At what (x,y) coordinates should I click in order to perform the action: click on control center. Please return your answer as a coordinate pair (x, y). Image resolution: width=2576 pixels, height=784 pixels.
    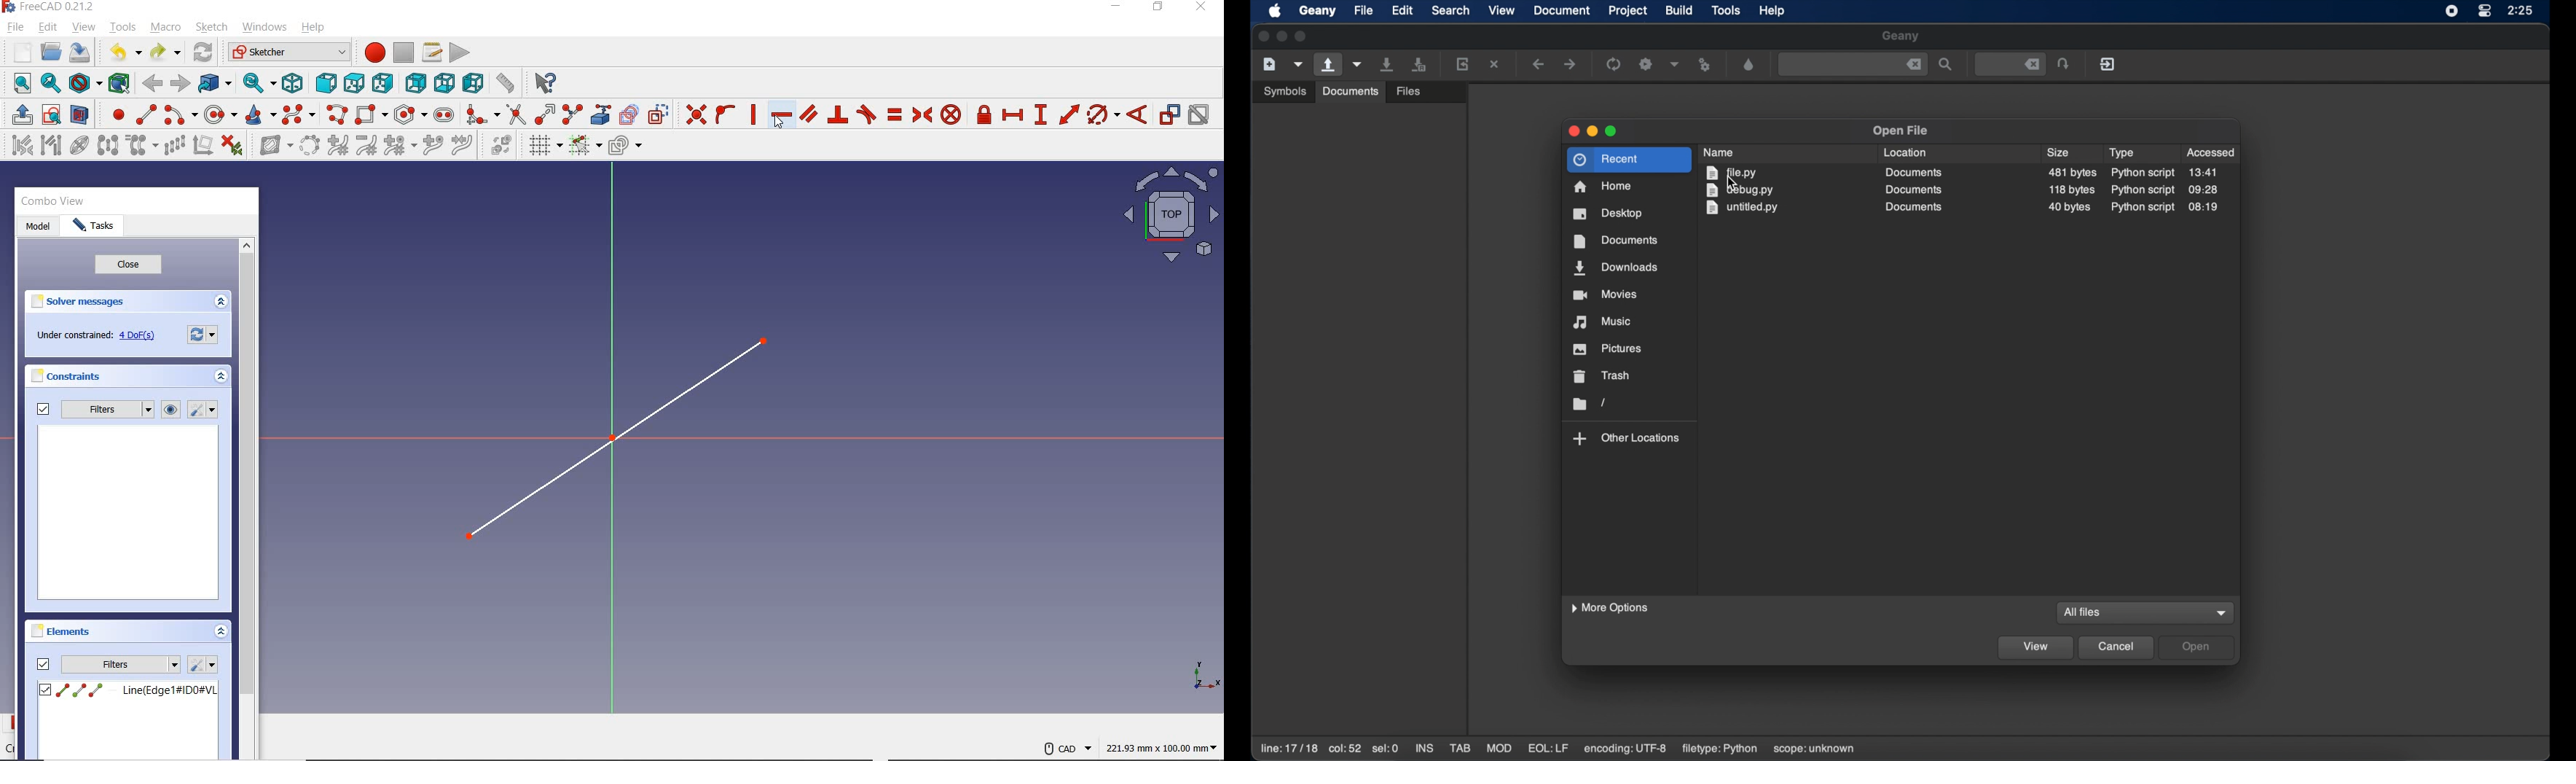
    Looking at the image, I should click on (2484, 11).